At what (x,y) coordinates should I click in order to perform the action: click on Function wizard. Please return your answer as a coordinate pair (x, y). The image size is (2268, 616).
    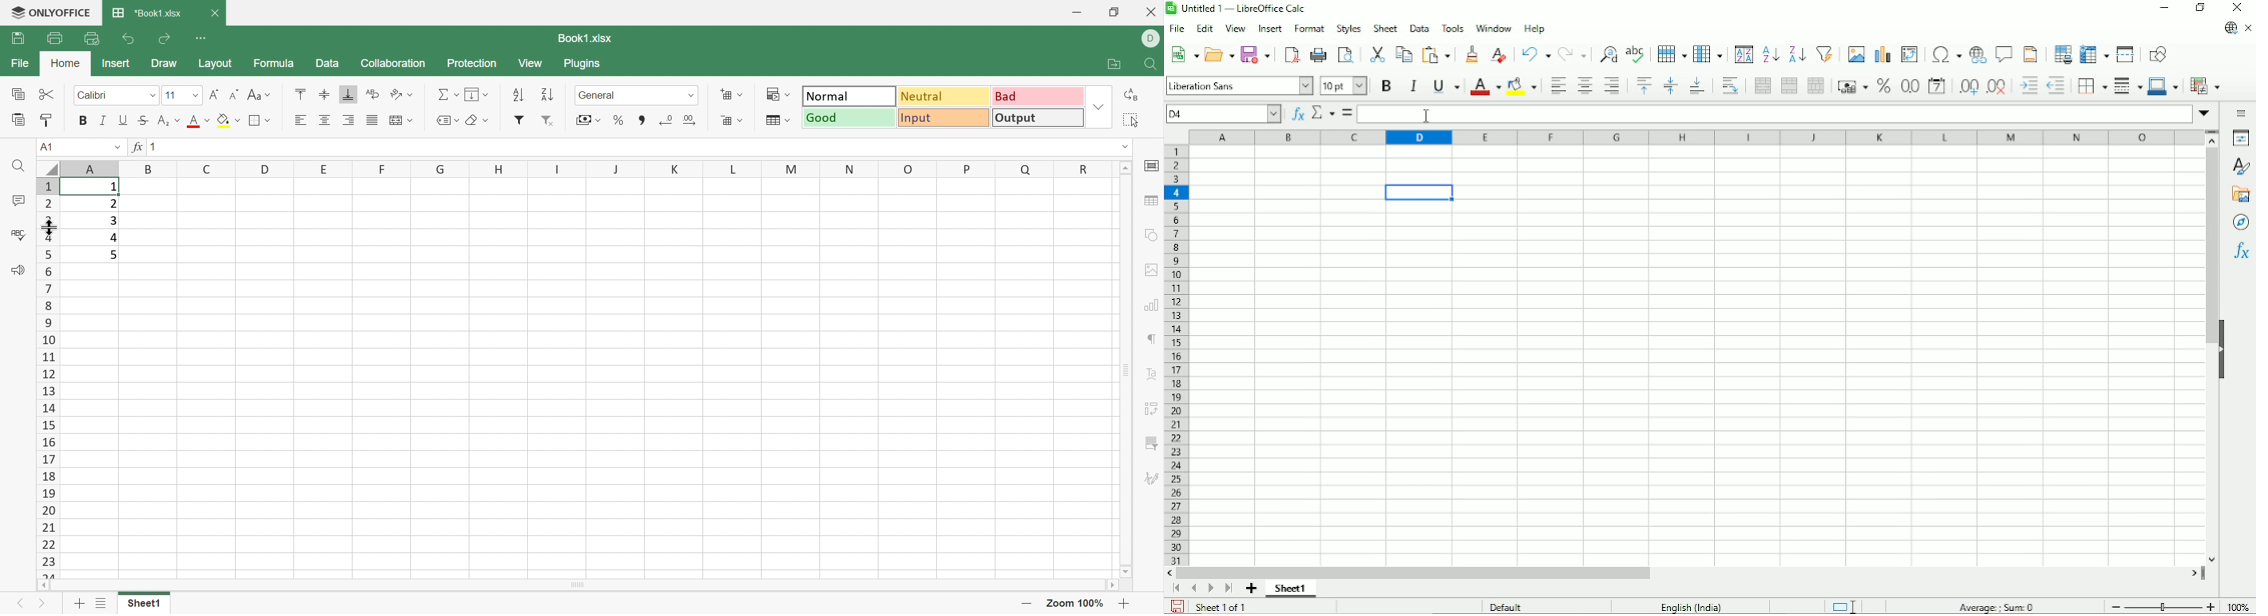
    Looking at the image, I should click on (1297, 114).